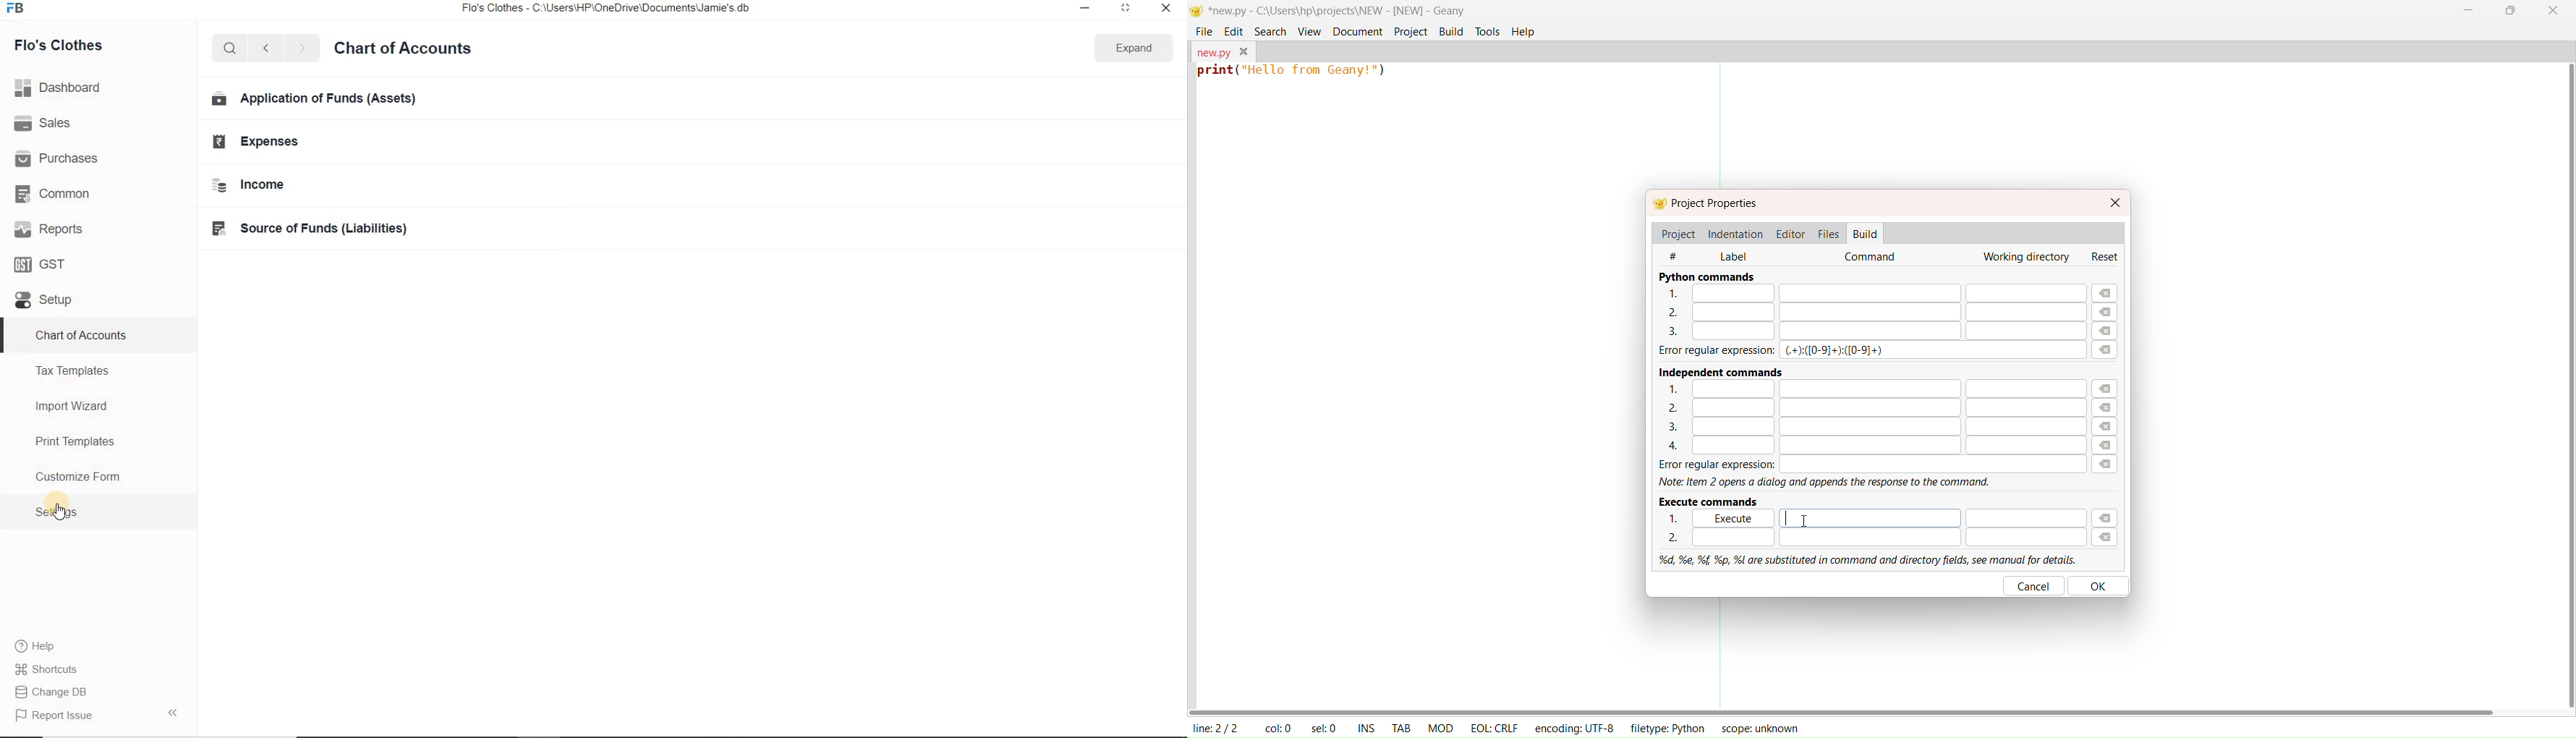 The width and height of the screenshot is (2576, 756). What do you see at coordinates (17, 8) in the screenshot?
I see `Logo` at bounding box center [17, 8].